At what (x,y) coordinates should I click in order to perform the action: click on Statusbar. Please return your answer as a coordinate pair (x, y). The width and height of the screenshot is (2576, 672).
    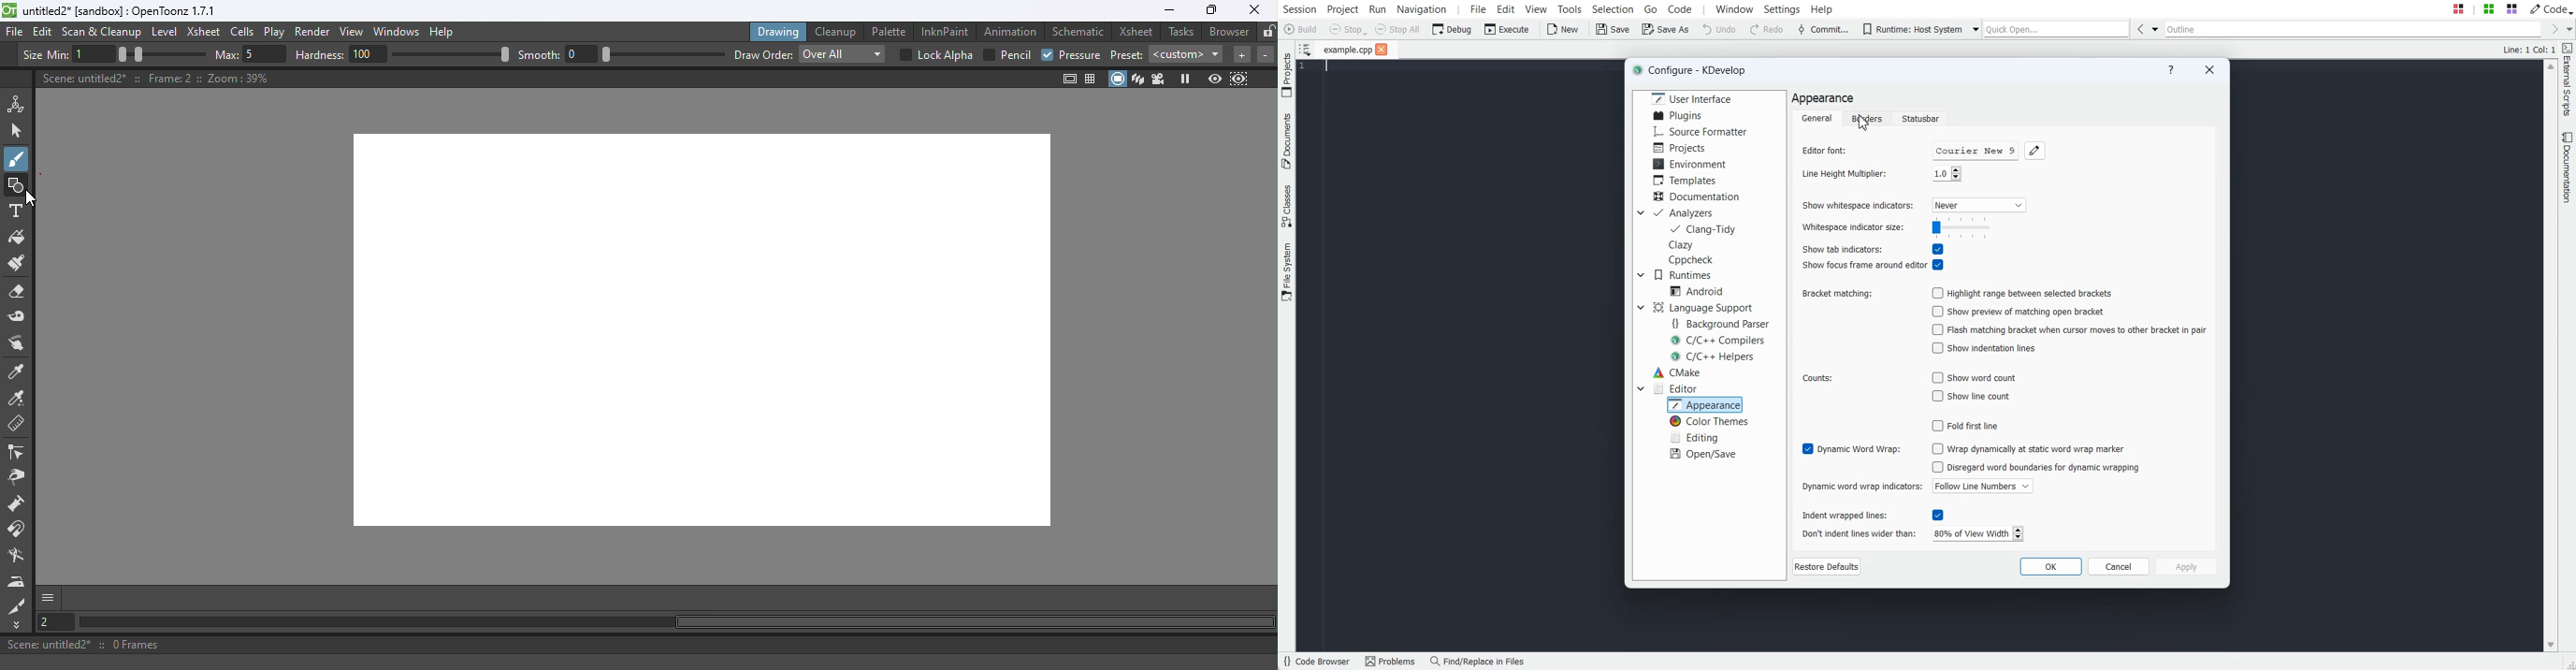
    Looking at the image, I should click on (1920, 118).